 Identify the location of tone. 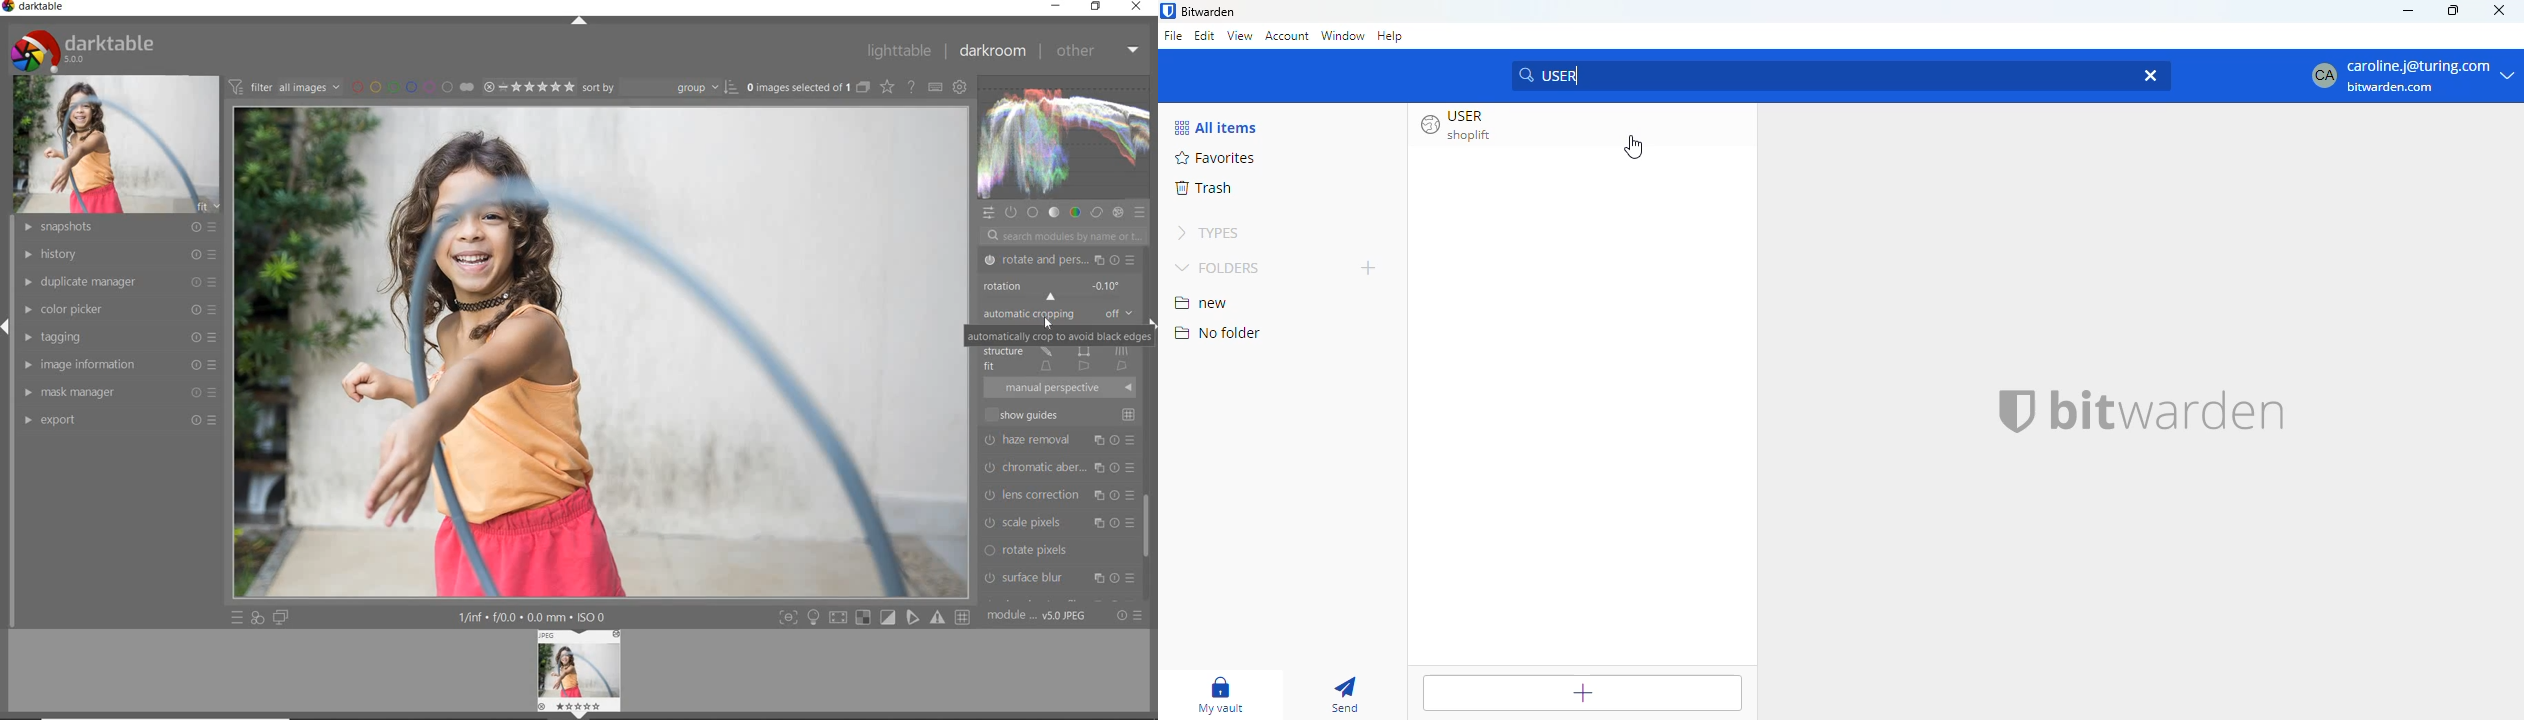
(1054, 212).